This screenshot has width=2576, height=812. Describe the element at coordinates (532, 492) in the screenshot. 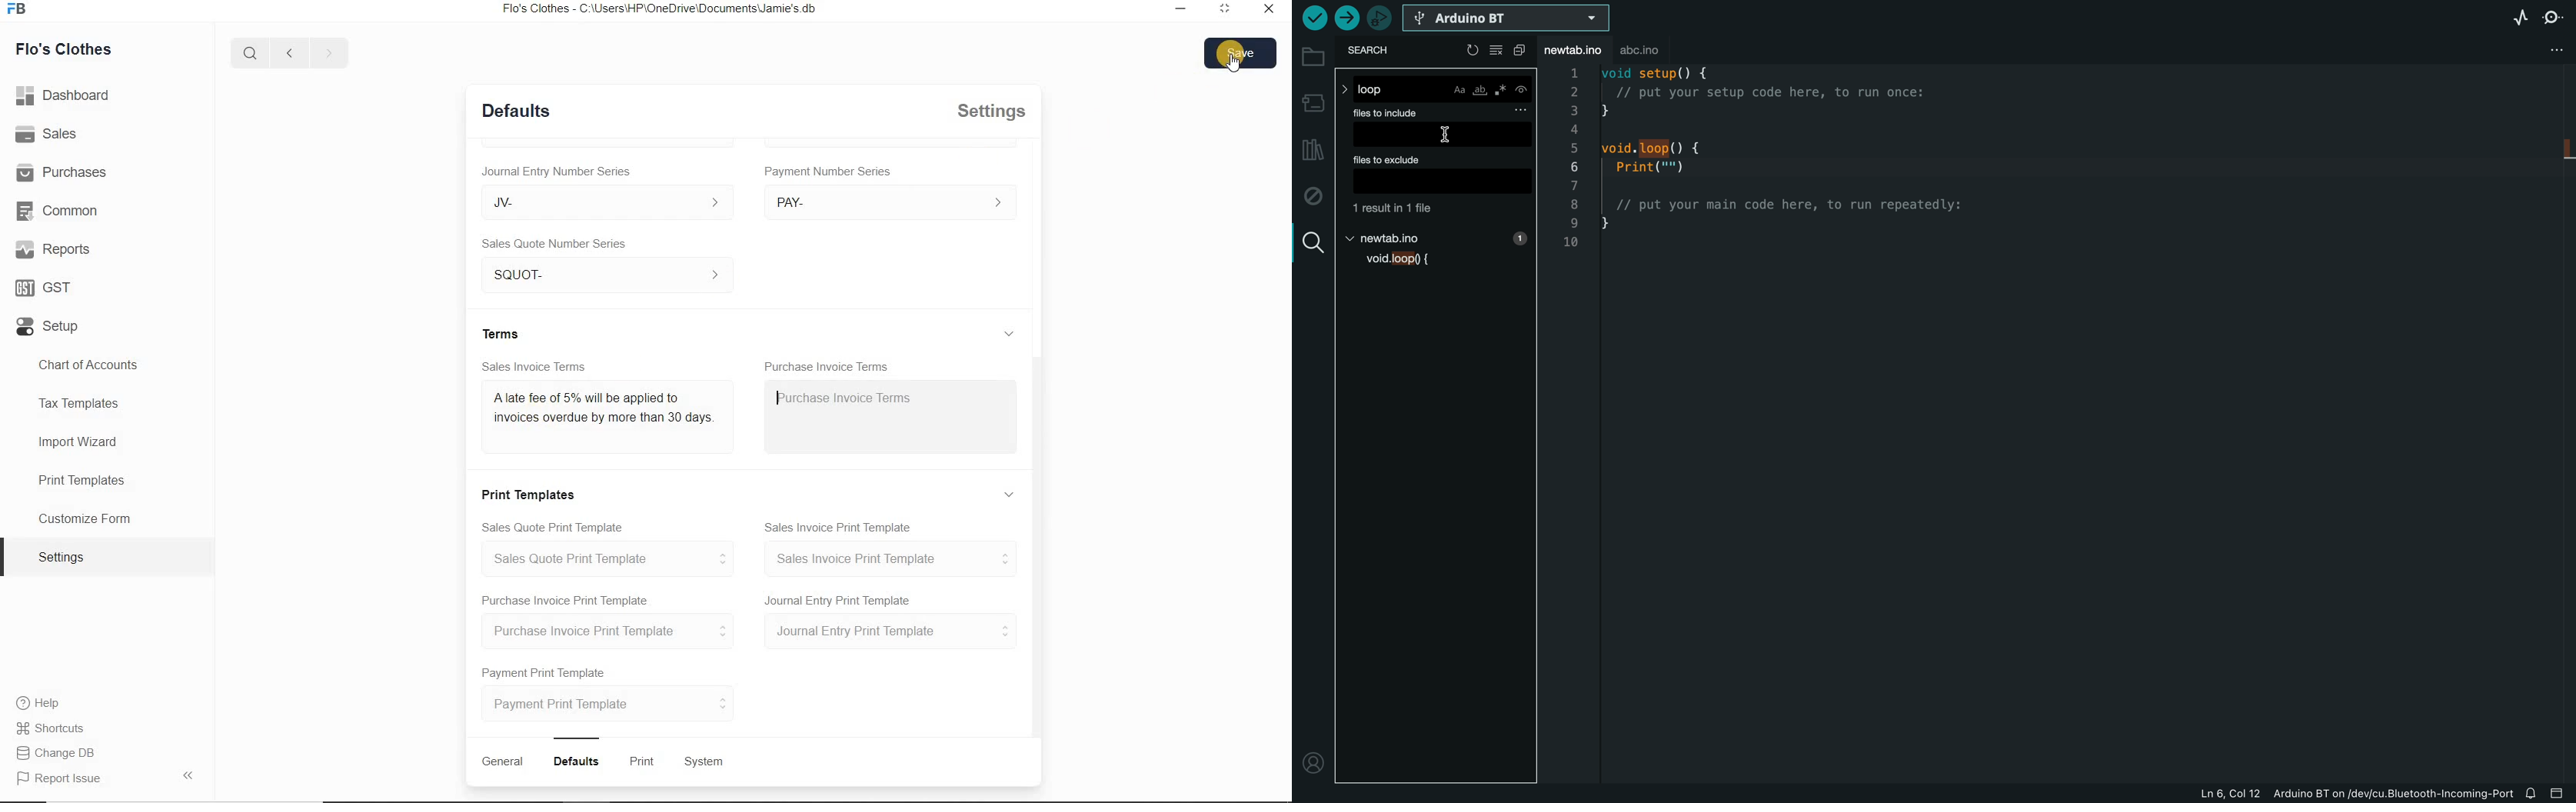

I see `Print Templates` at that location.